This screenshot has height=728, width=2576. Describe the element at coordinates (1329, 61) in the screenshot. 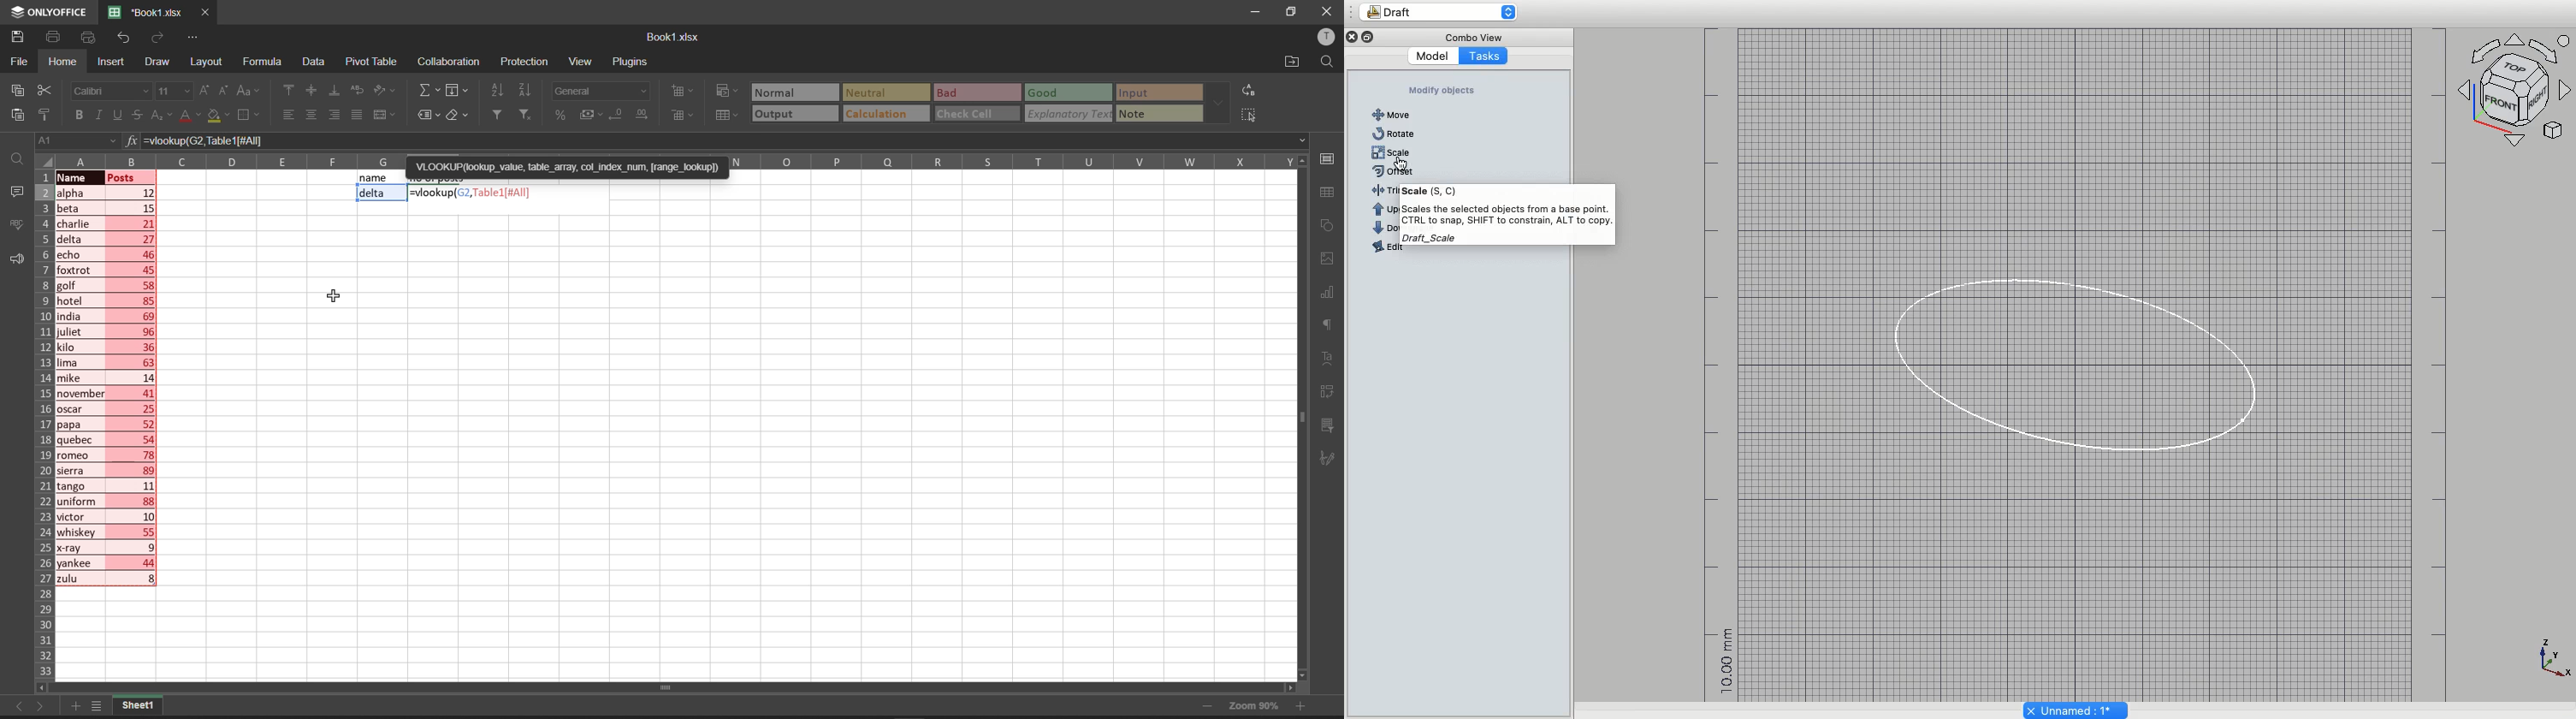

I see `find` at that location.